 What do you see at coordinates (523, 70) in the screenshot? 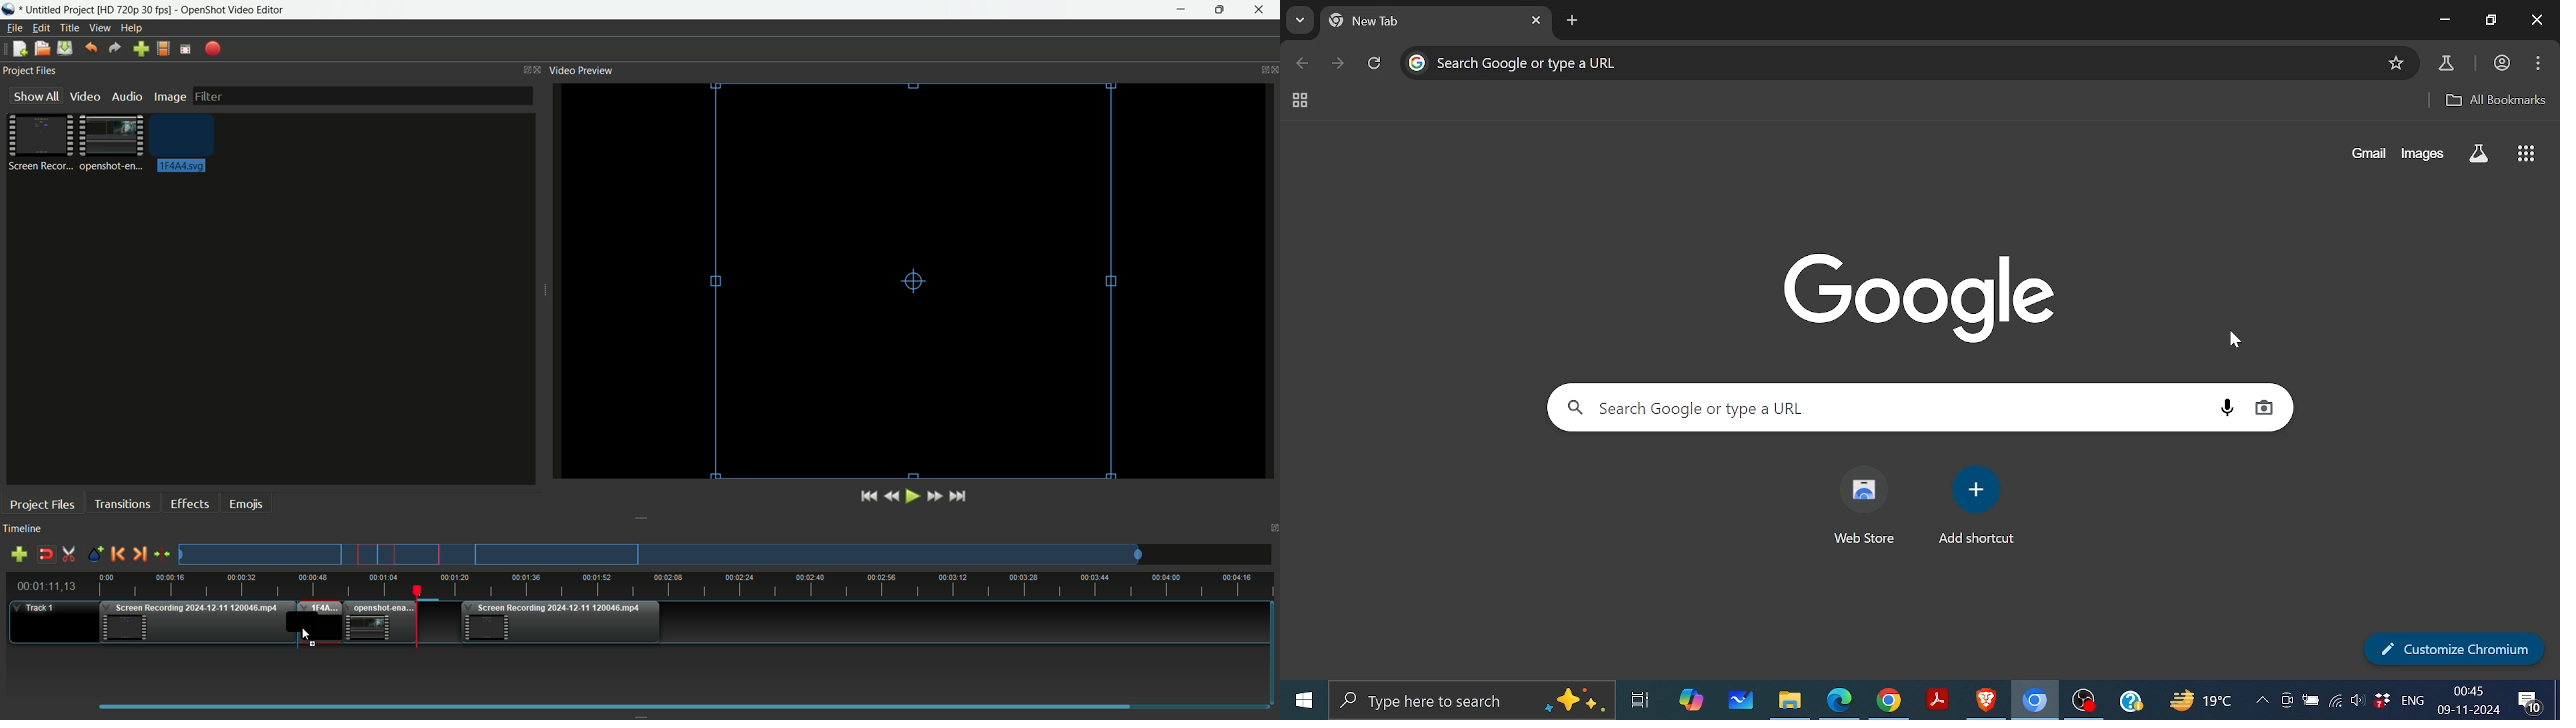
I see `Change layout` at bounding box center [523, 70].